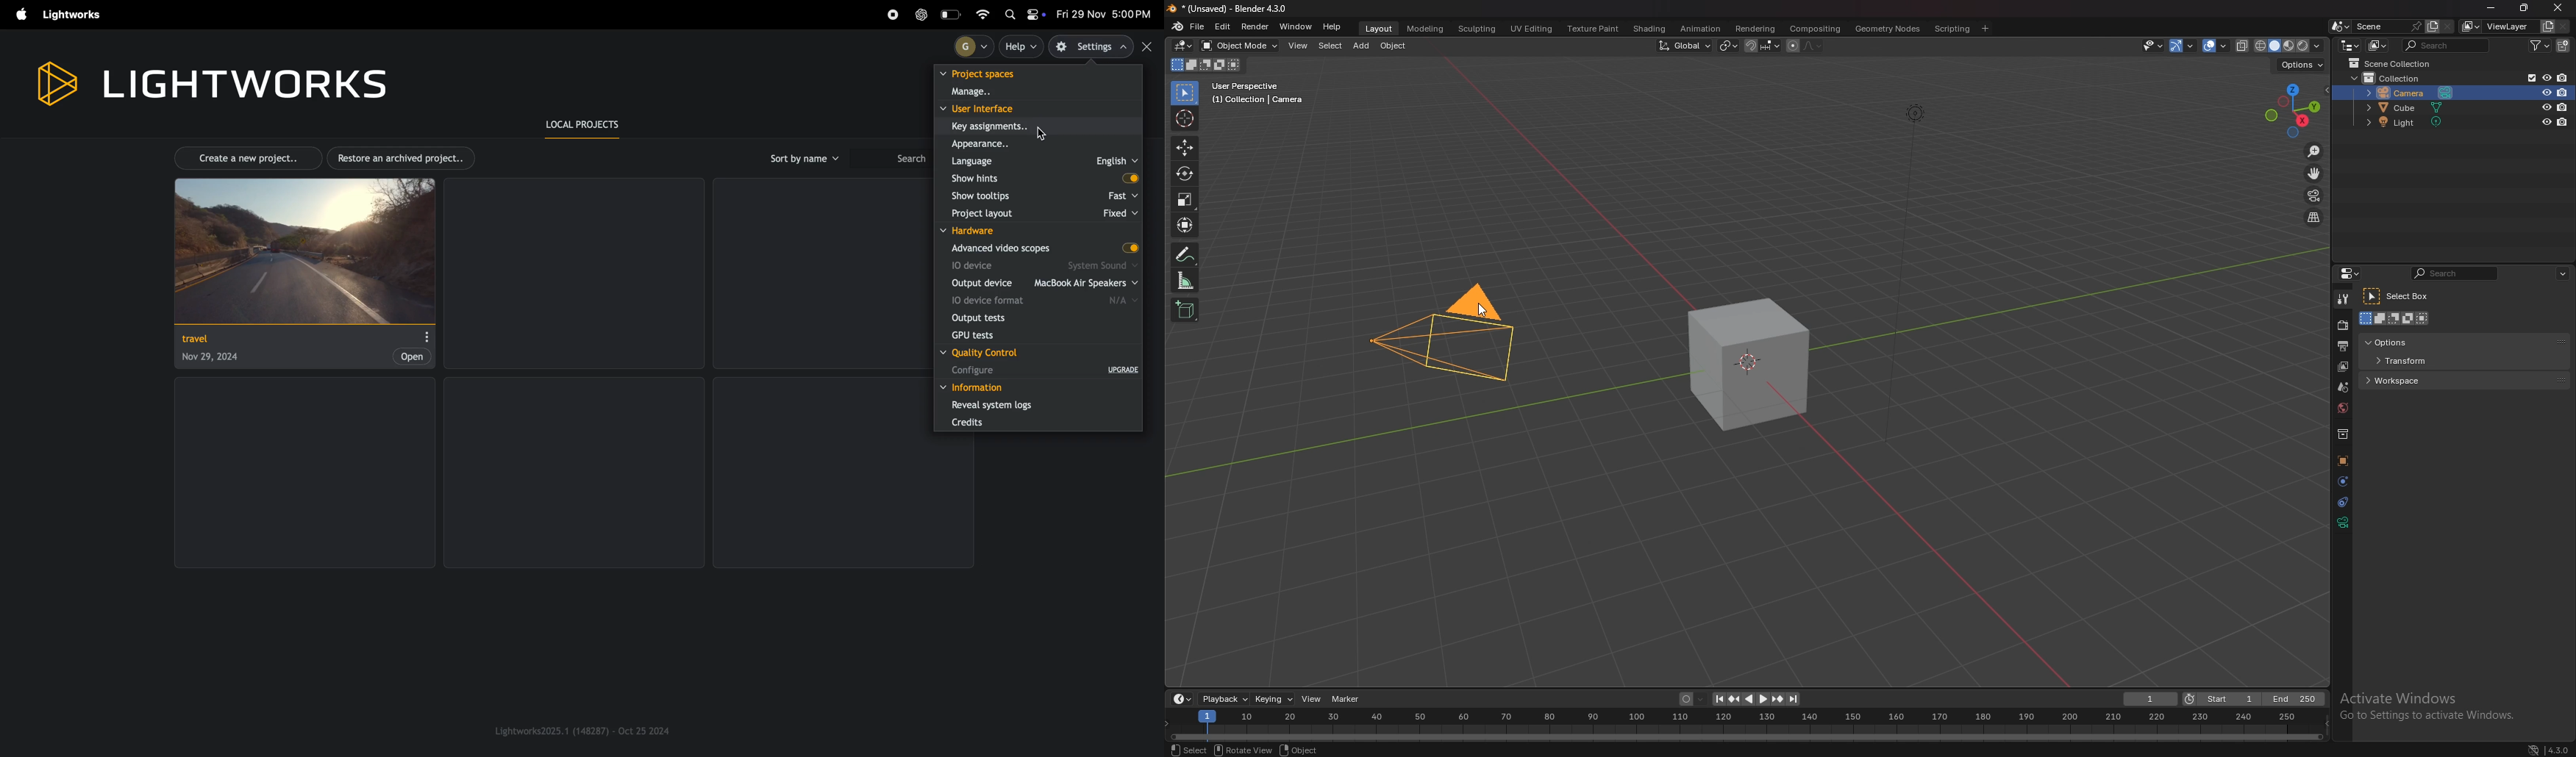 This screenshot has height=784, width=2576. I want to click on objects, so click(2342, 461).